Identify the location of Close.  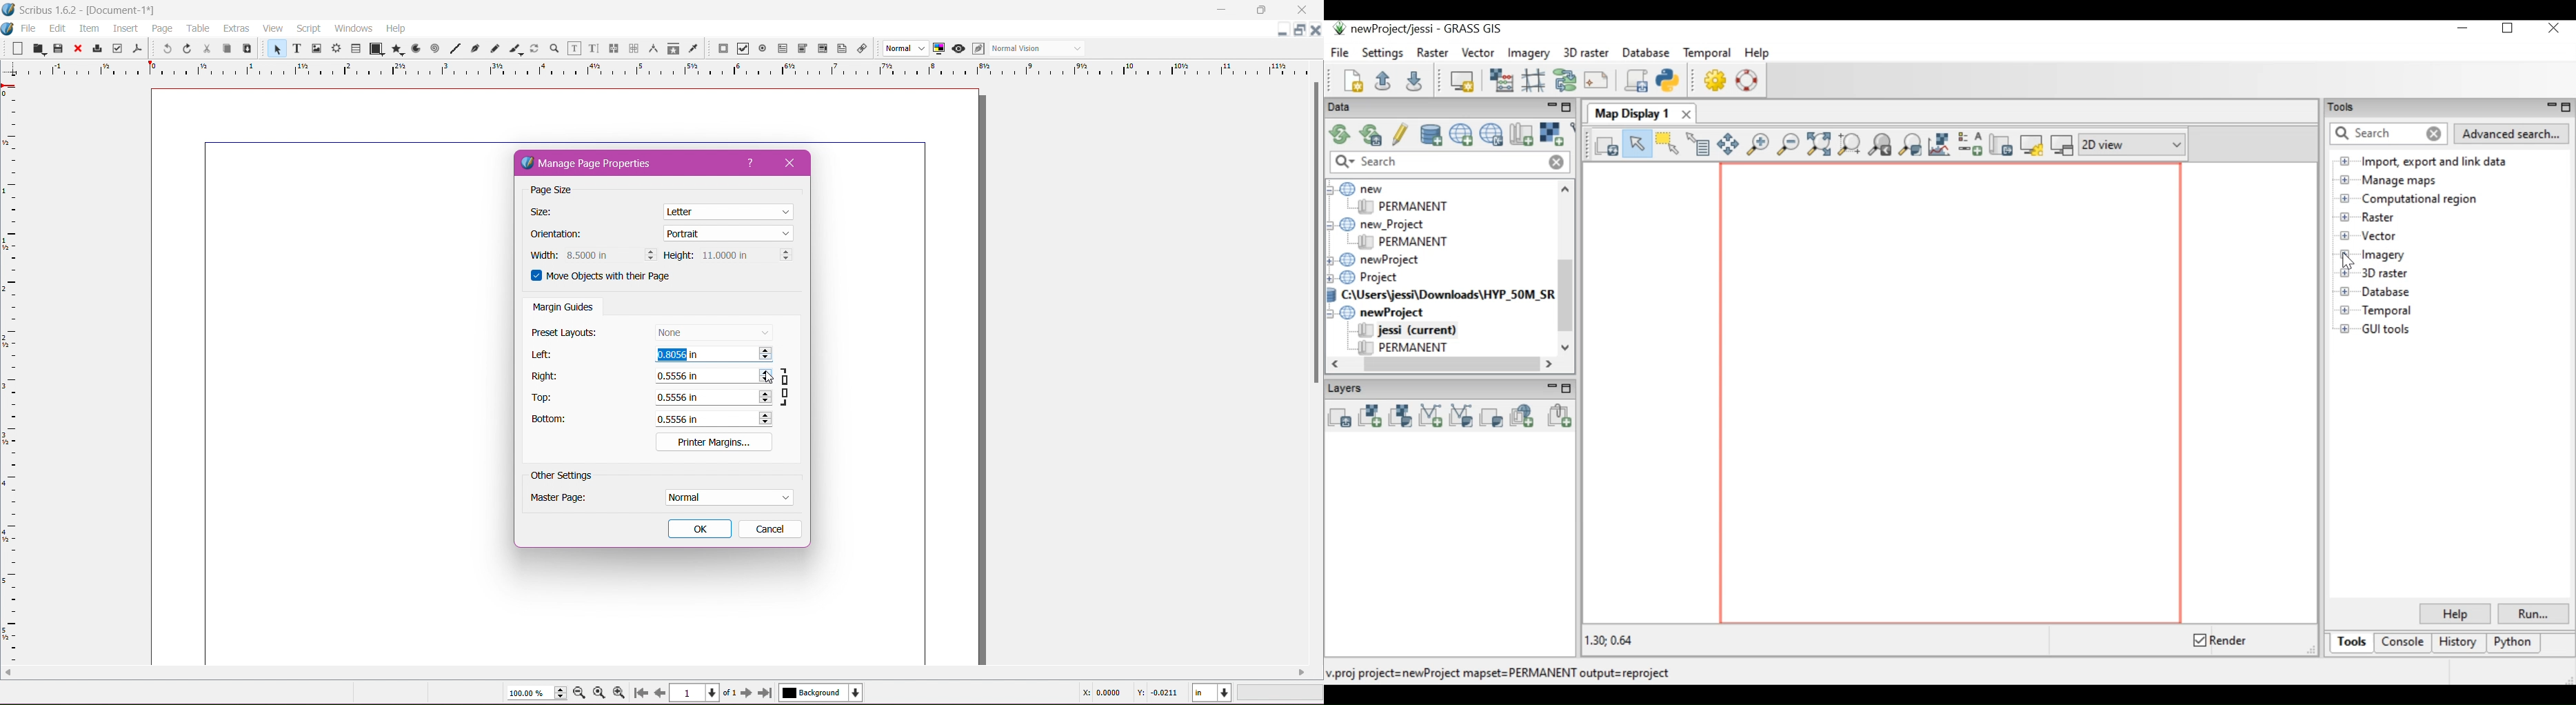
(794, 163).